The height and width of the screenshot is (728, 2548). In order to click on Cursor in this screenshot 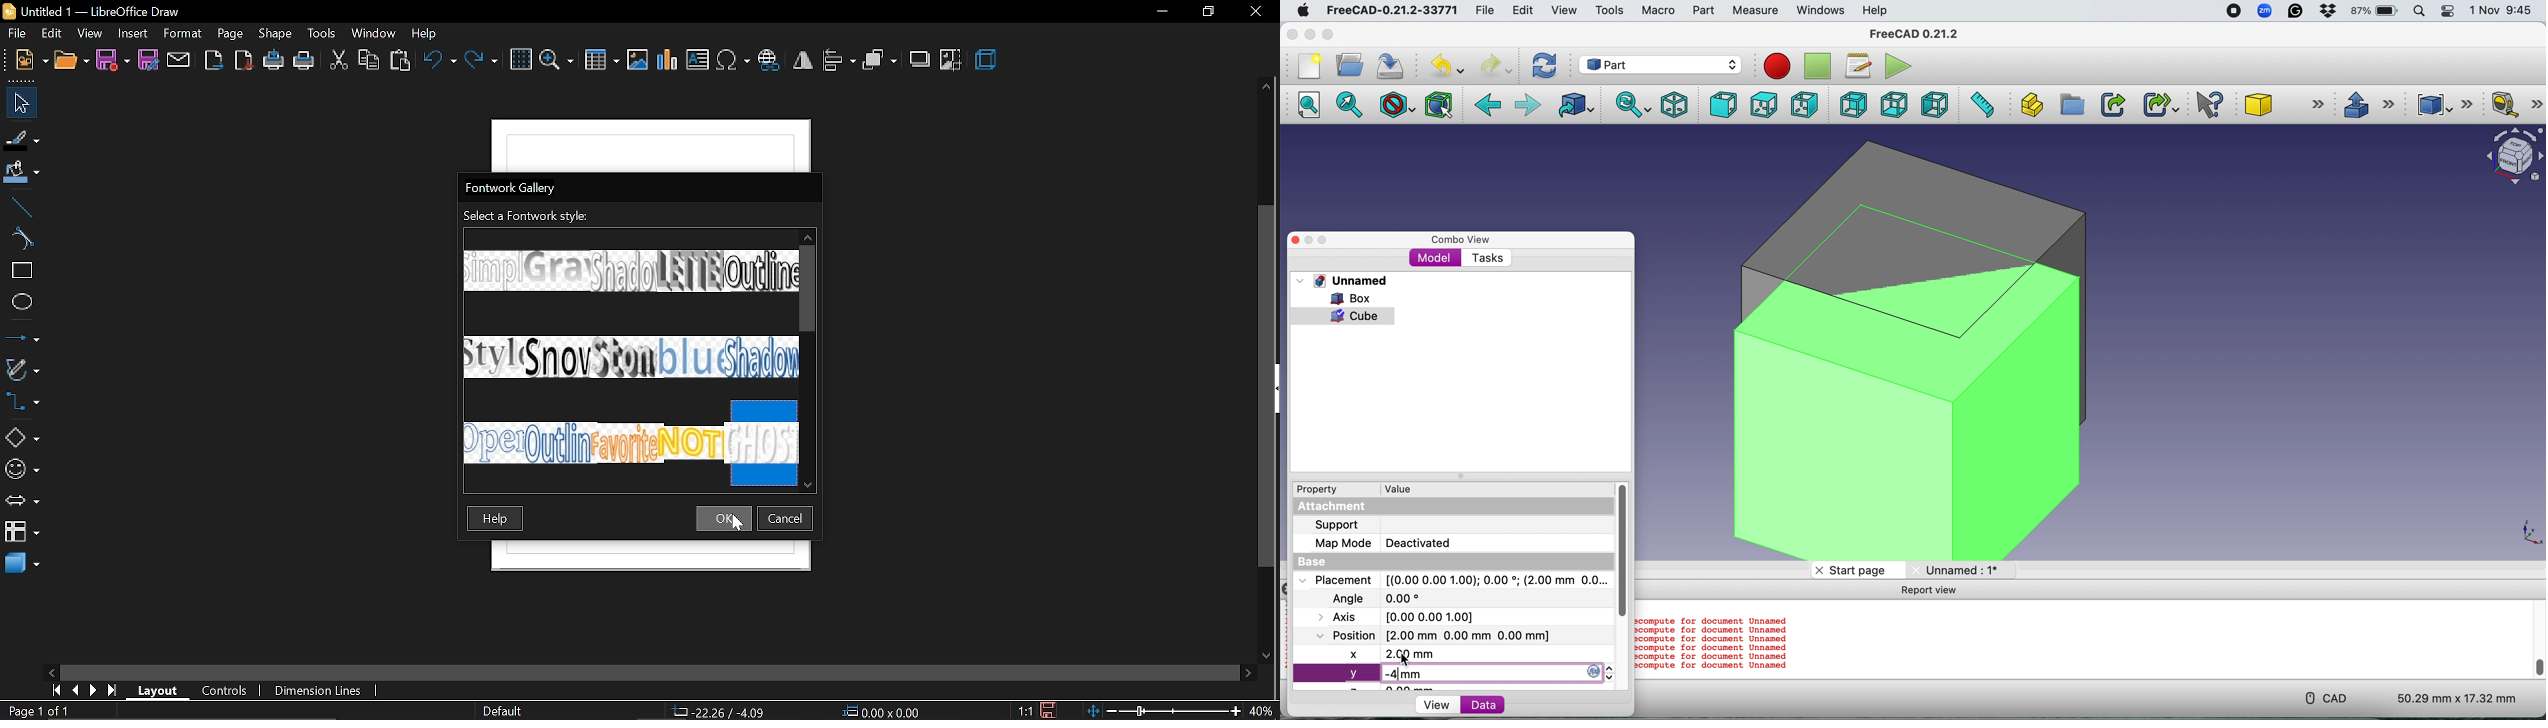, I will do `click(1404, 660)`.